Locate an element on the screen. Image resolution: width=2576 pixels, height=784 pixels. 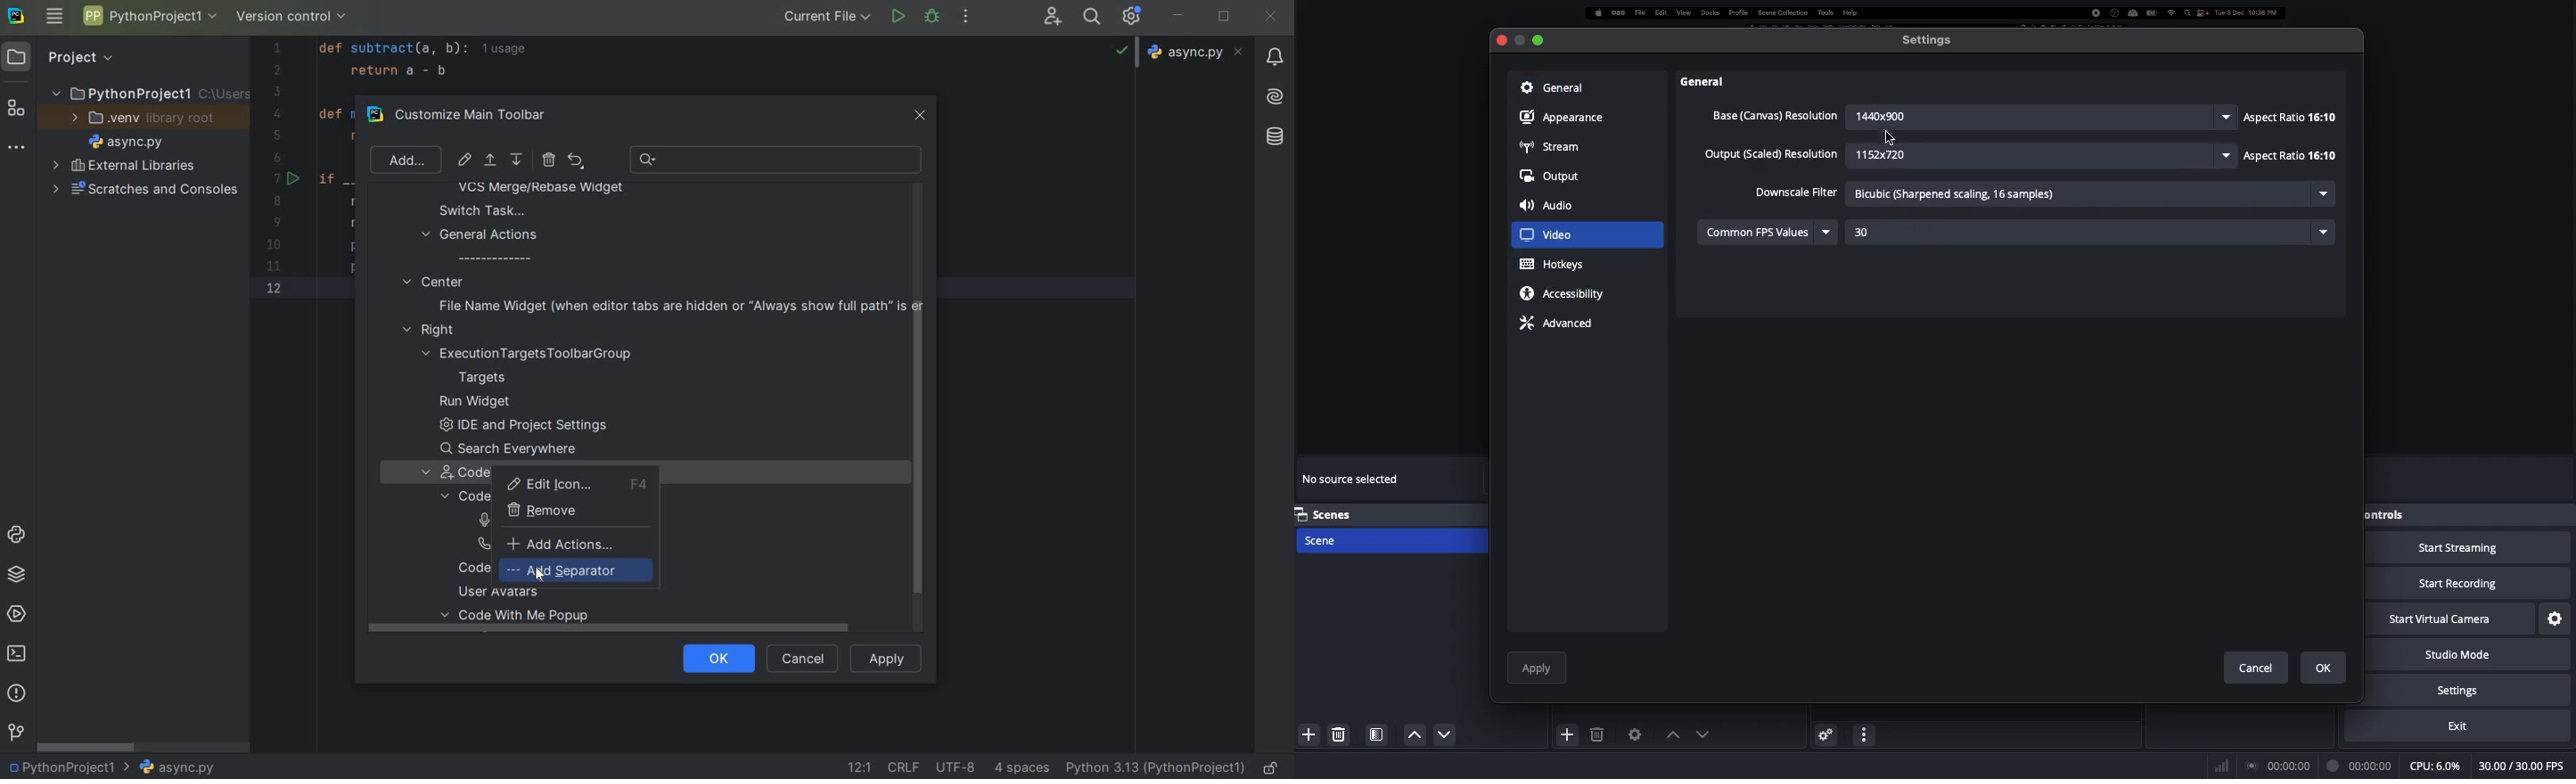
Settings is located at coordinates (2482, 690).